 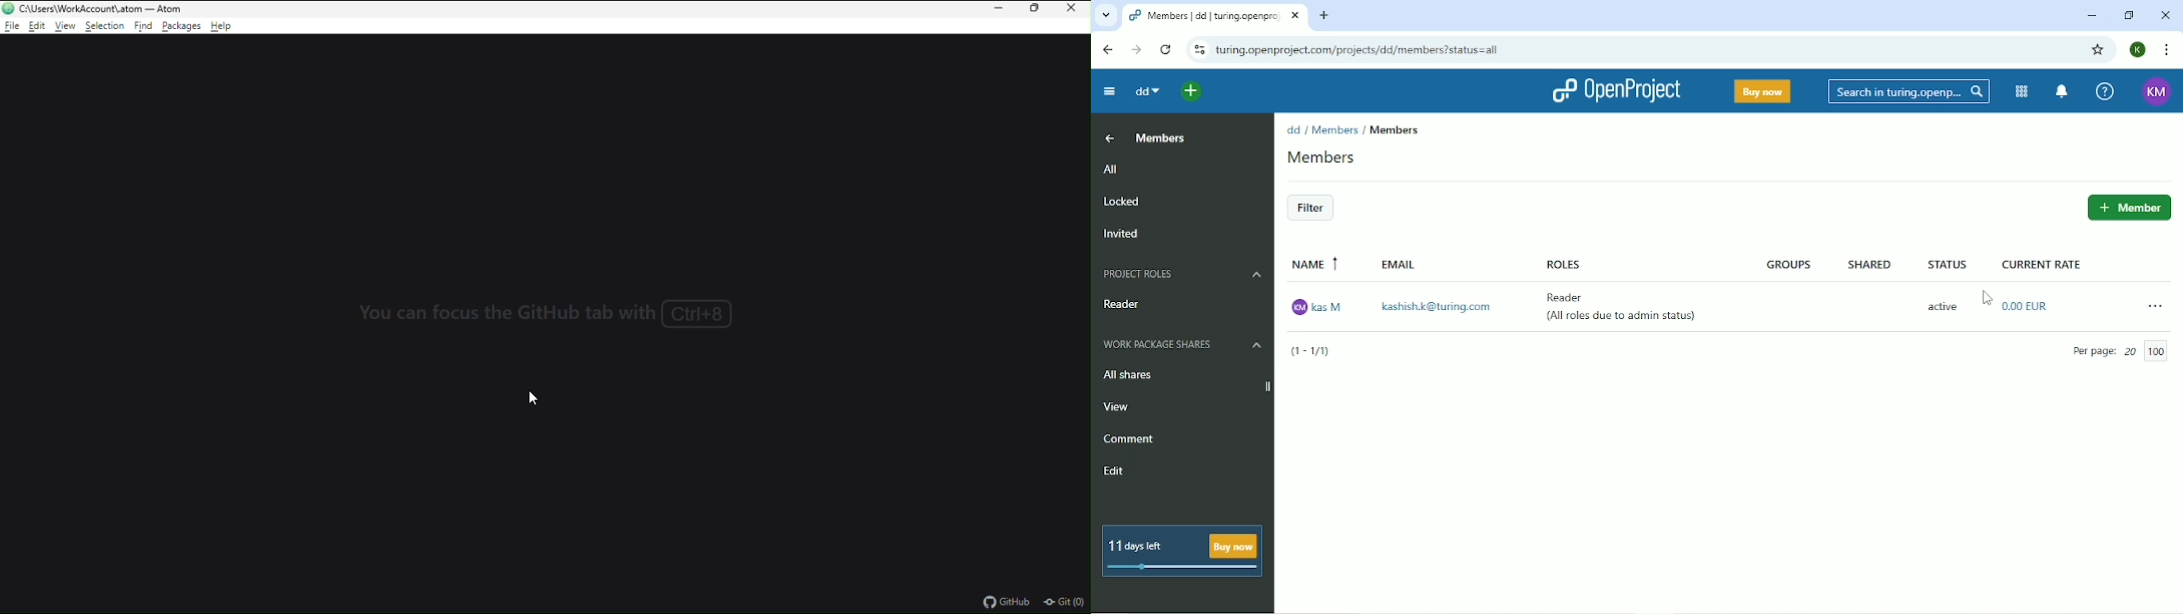 I want to click on You can focus the github tab with ctrl+8, so click(x=547, y=311).